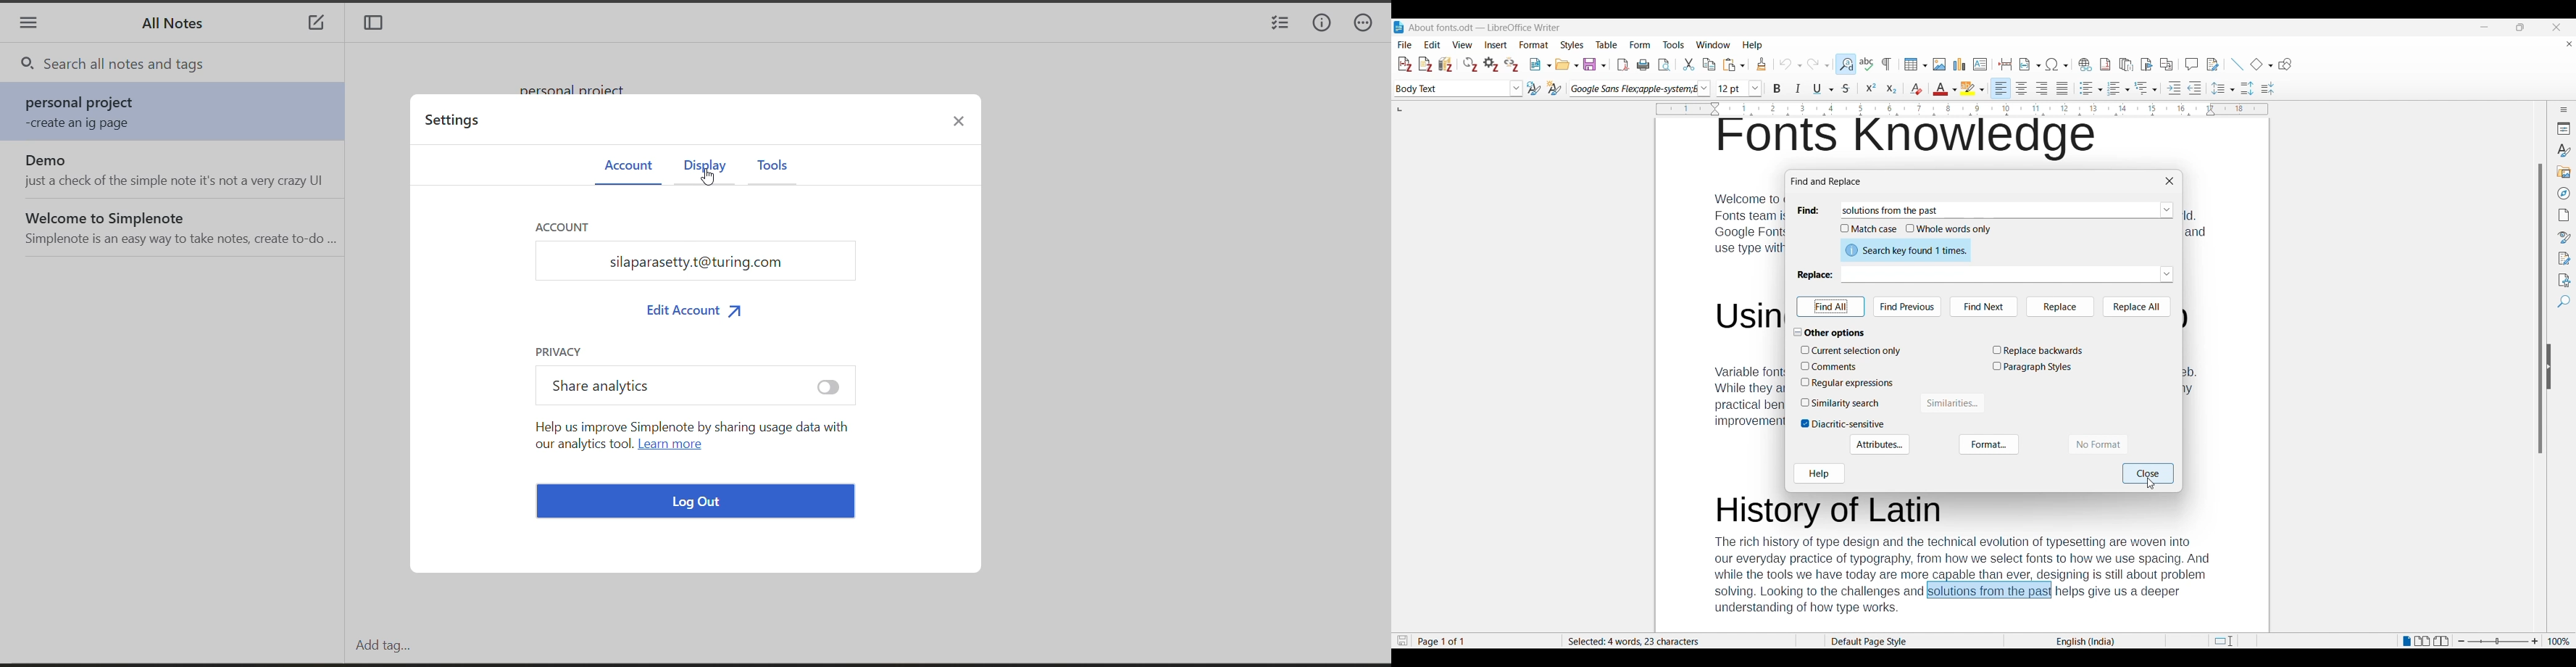 The width and height of the screenshot is (2576, 672). Describe the element at coordinates (1843, 424) in the screenshot. I see `Toggle for Diacritic-sensitive` at that location.